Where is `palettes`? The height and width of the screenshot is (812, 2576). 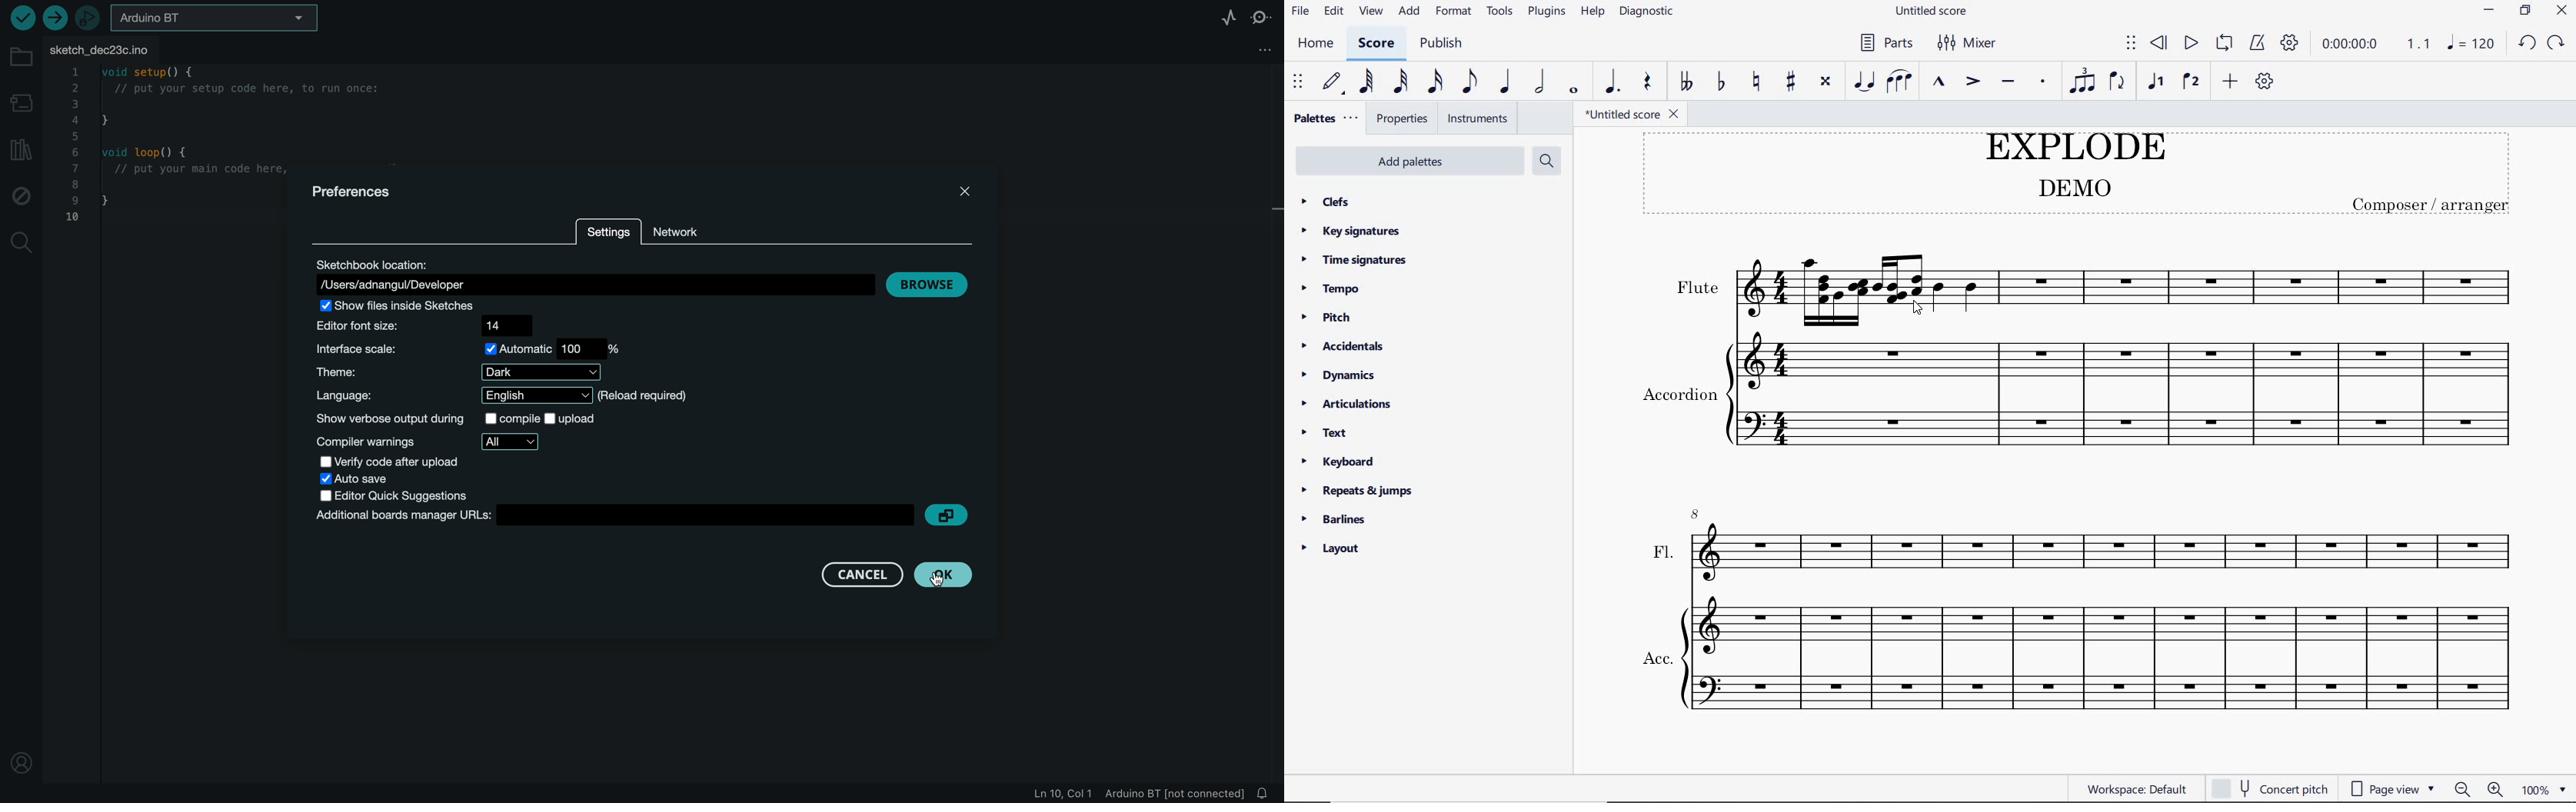
palettes is located at coordinates (1323, 117).